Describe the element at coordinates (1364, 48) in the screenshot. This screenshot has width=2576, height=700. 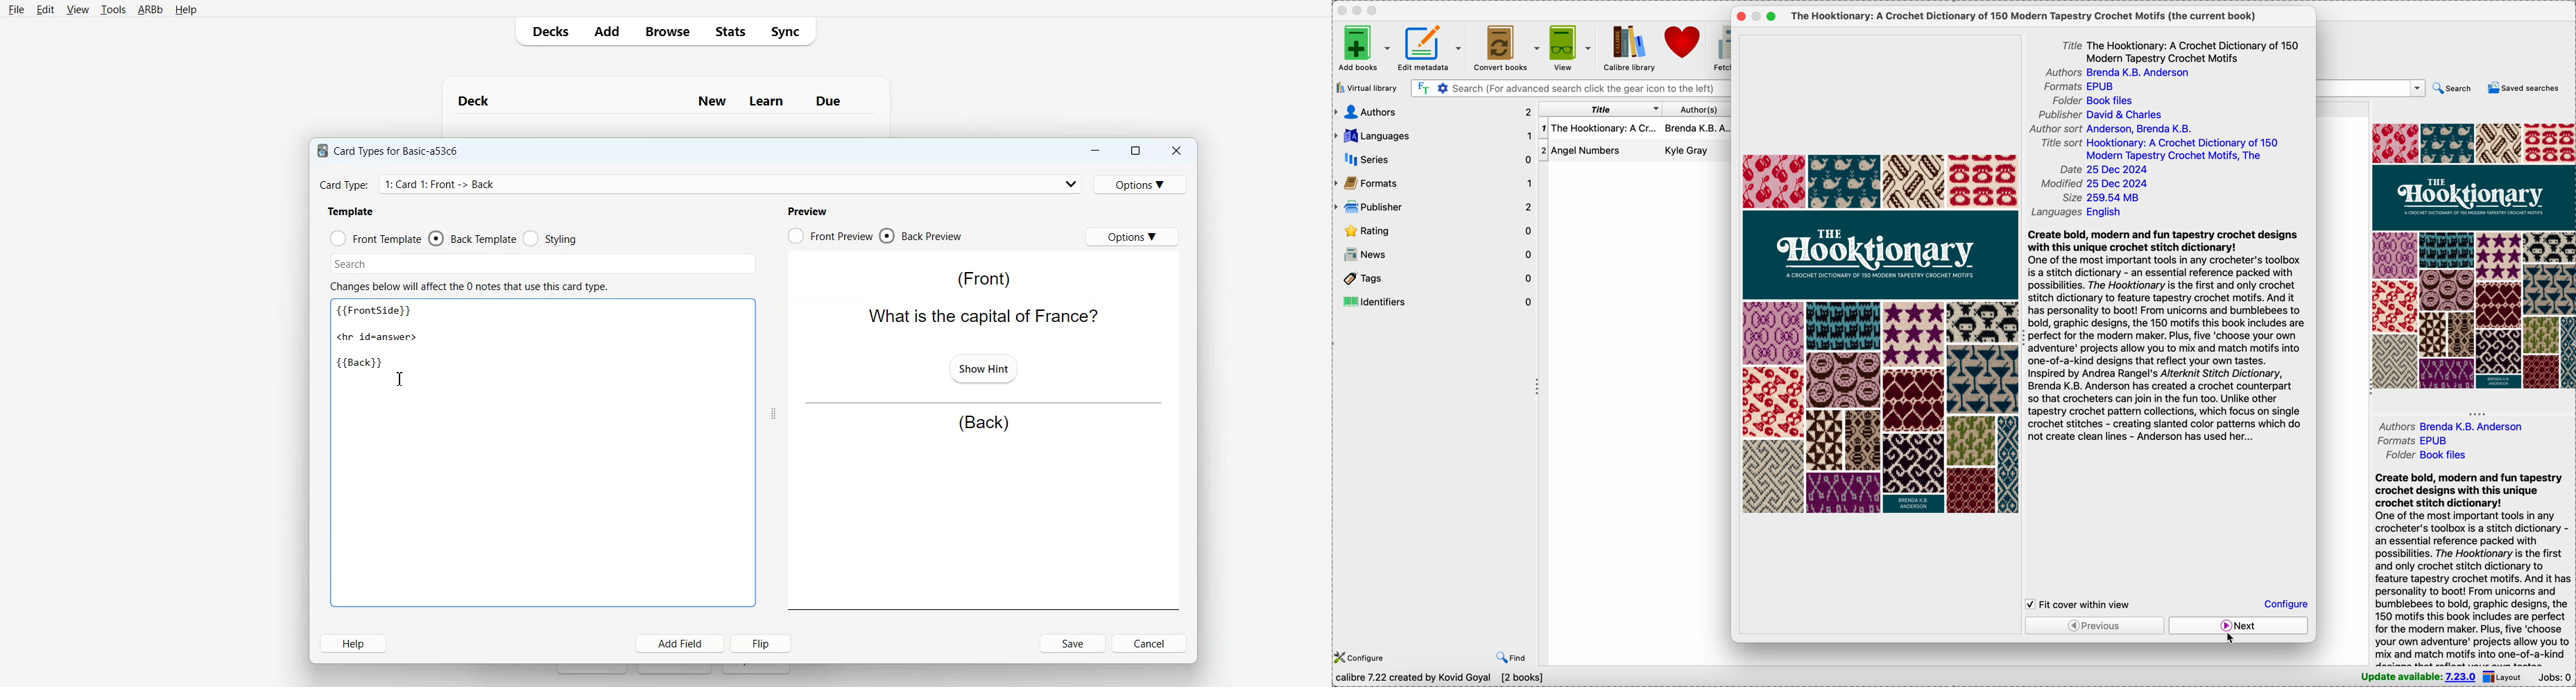
I see `add books` at that location.